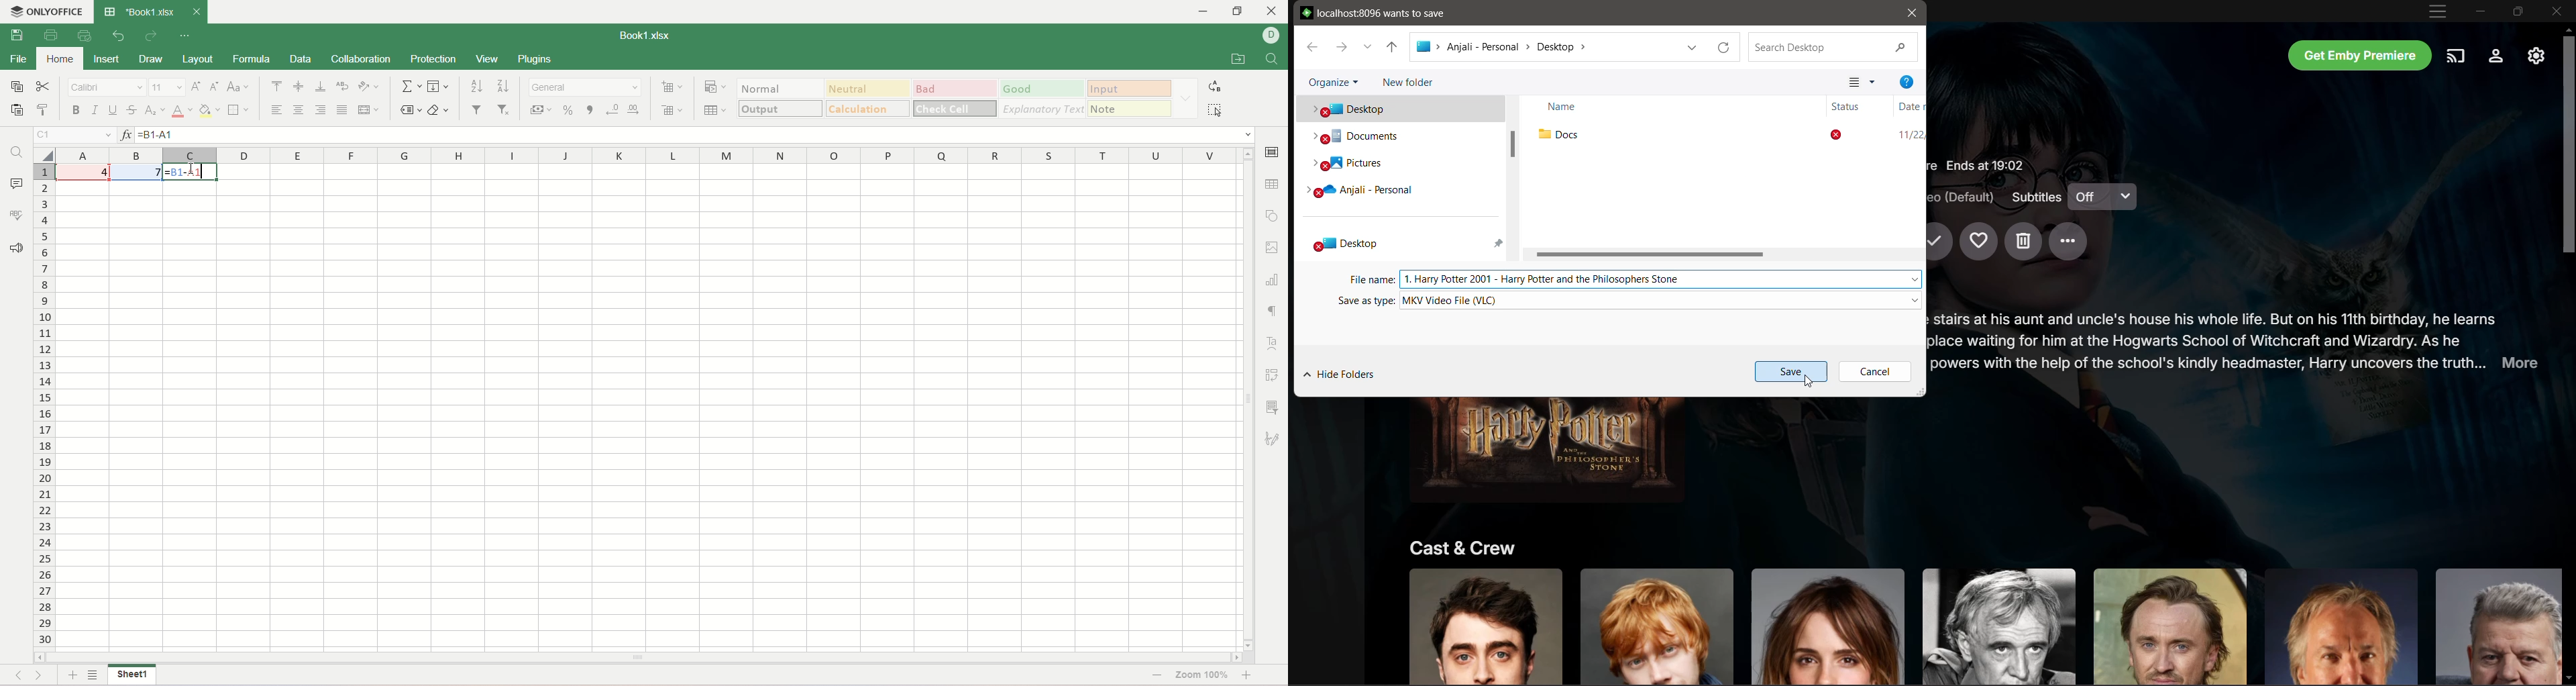 This screenshot has height=700, width=2576. I want to click on customize quick access, so click(183, 36).